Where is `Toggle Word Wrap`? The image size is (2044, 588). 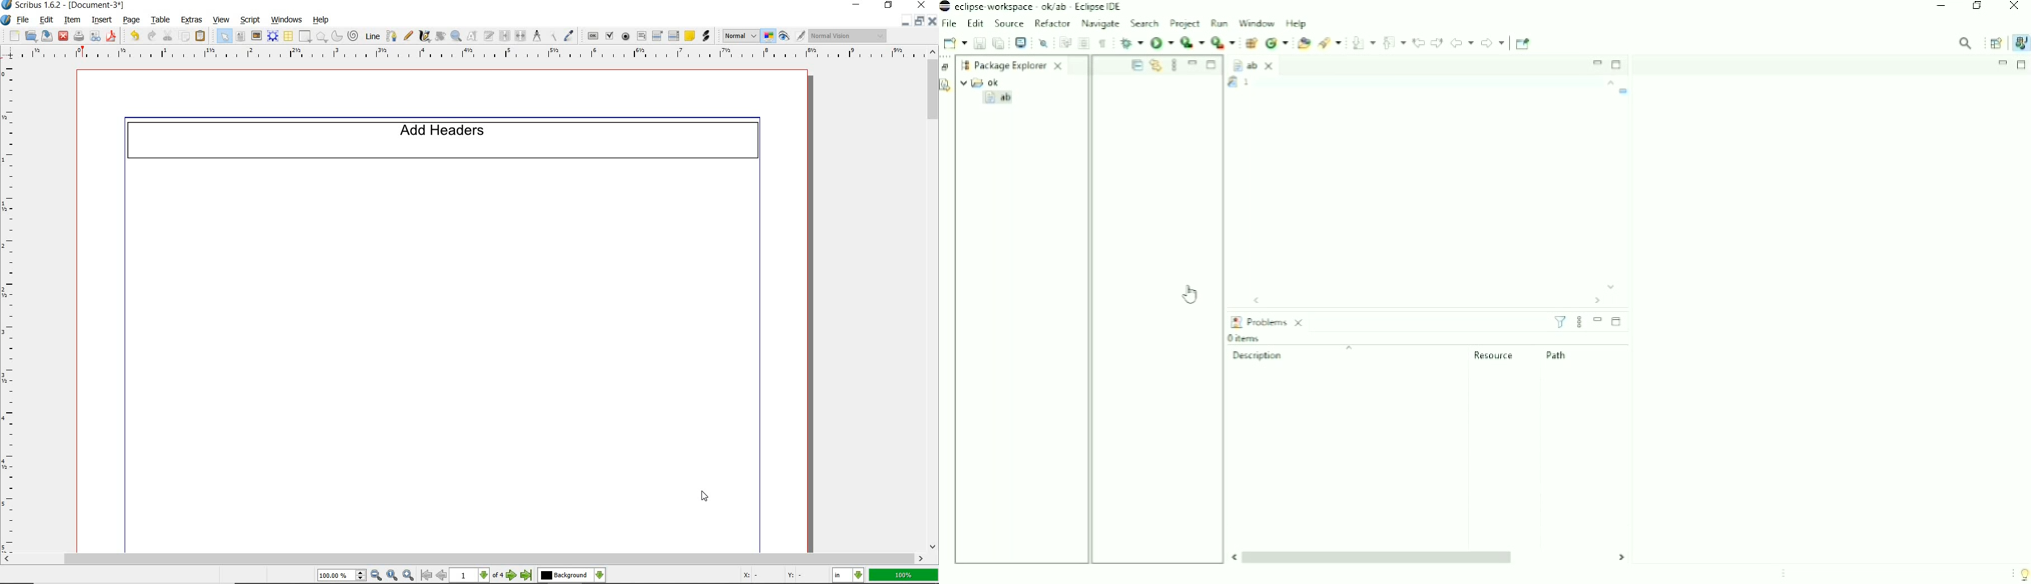 Toggle Word Wrap is located at coordinates (1064, 42).